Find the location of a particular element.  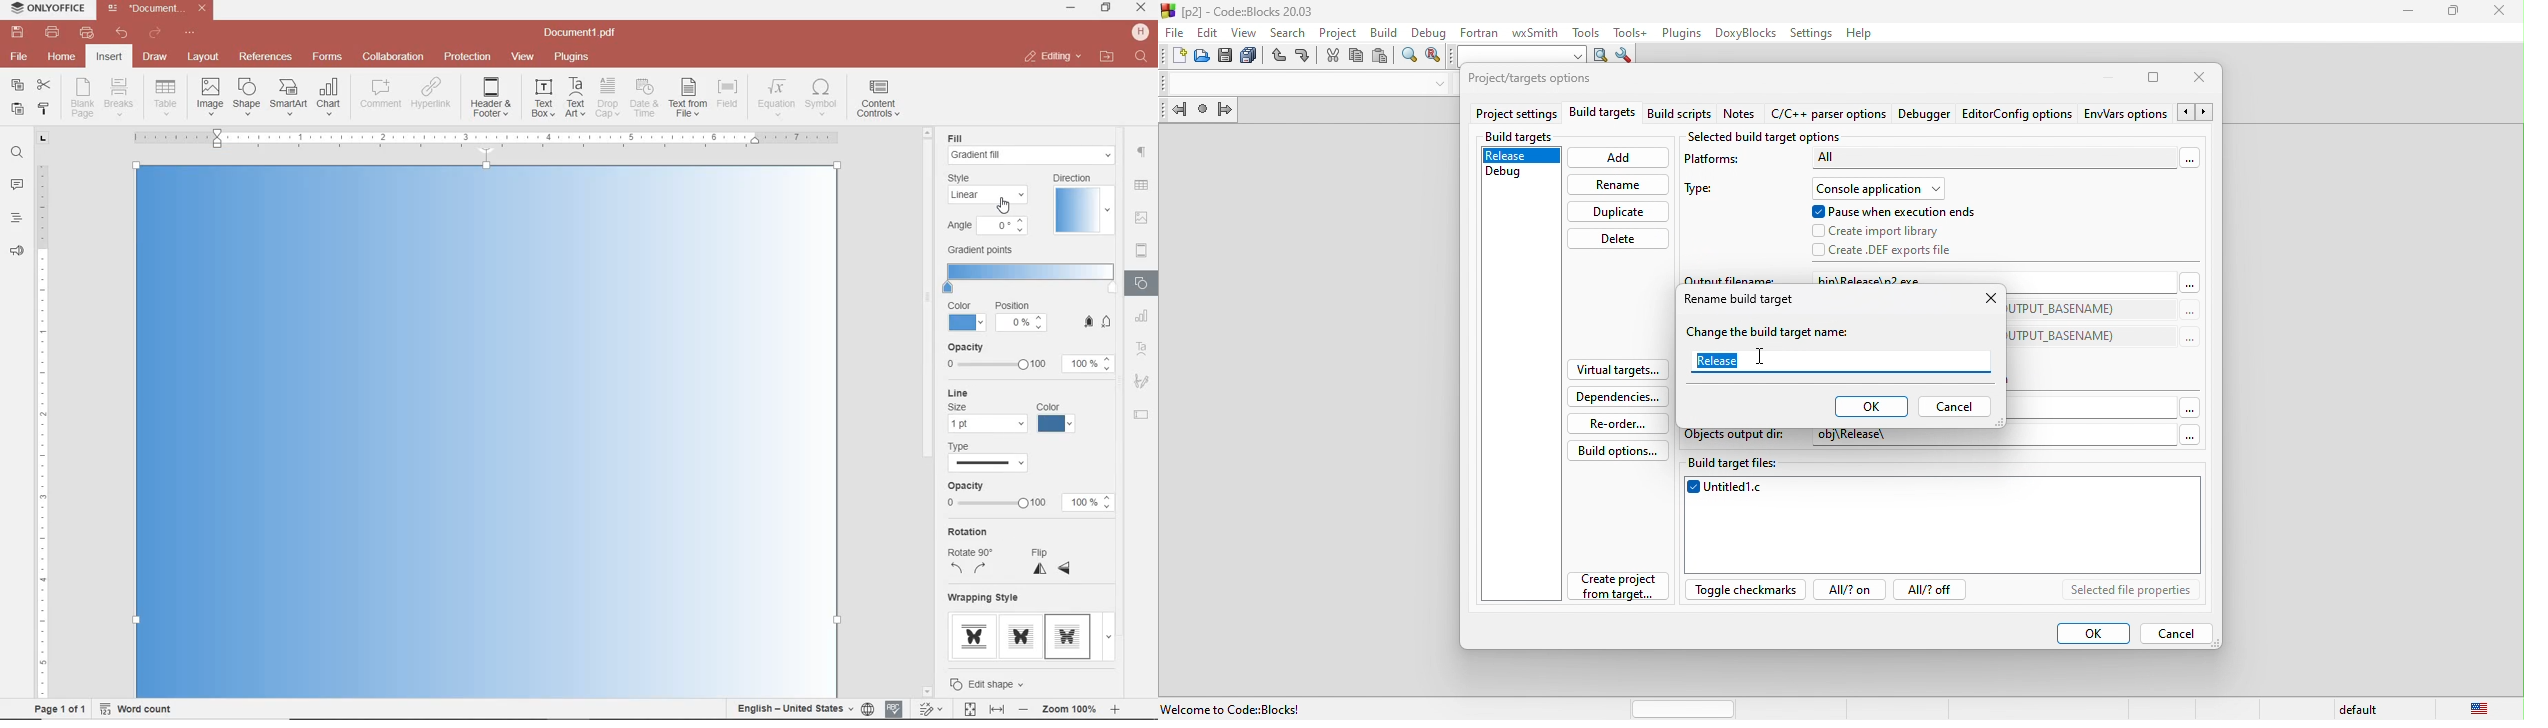

 is located at coordinates (1070, 710).